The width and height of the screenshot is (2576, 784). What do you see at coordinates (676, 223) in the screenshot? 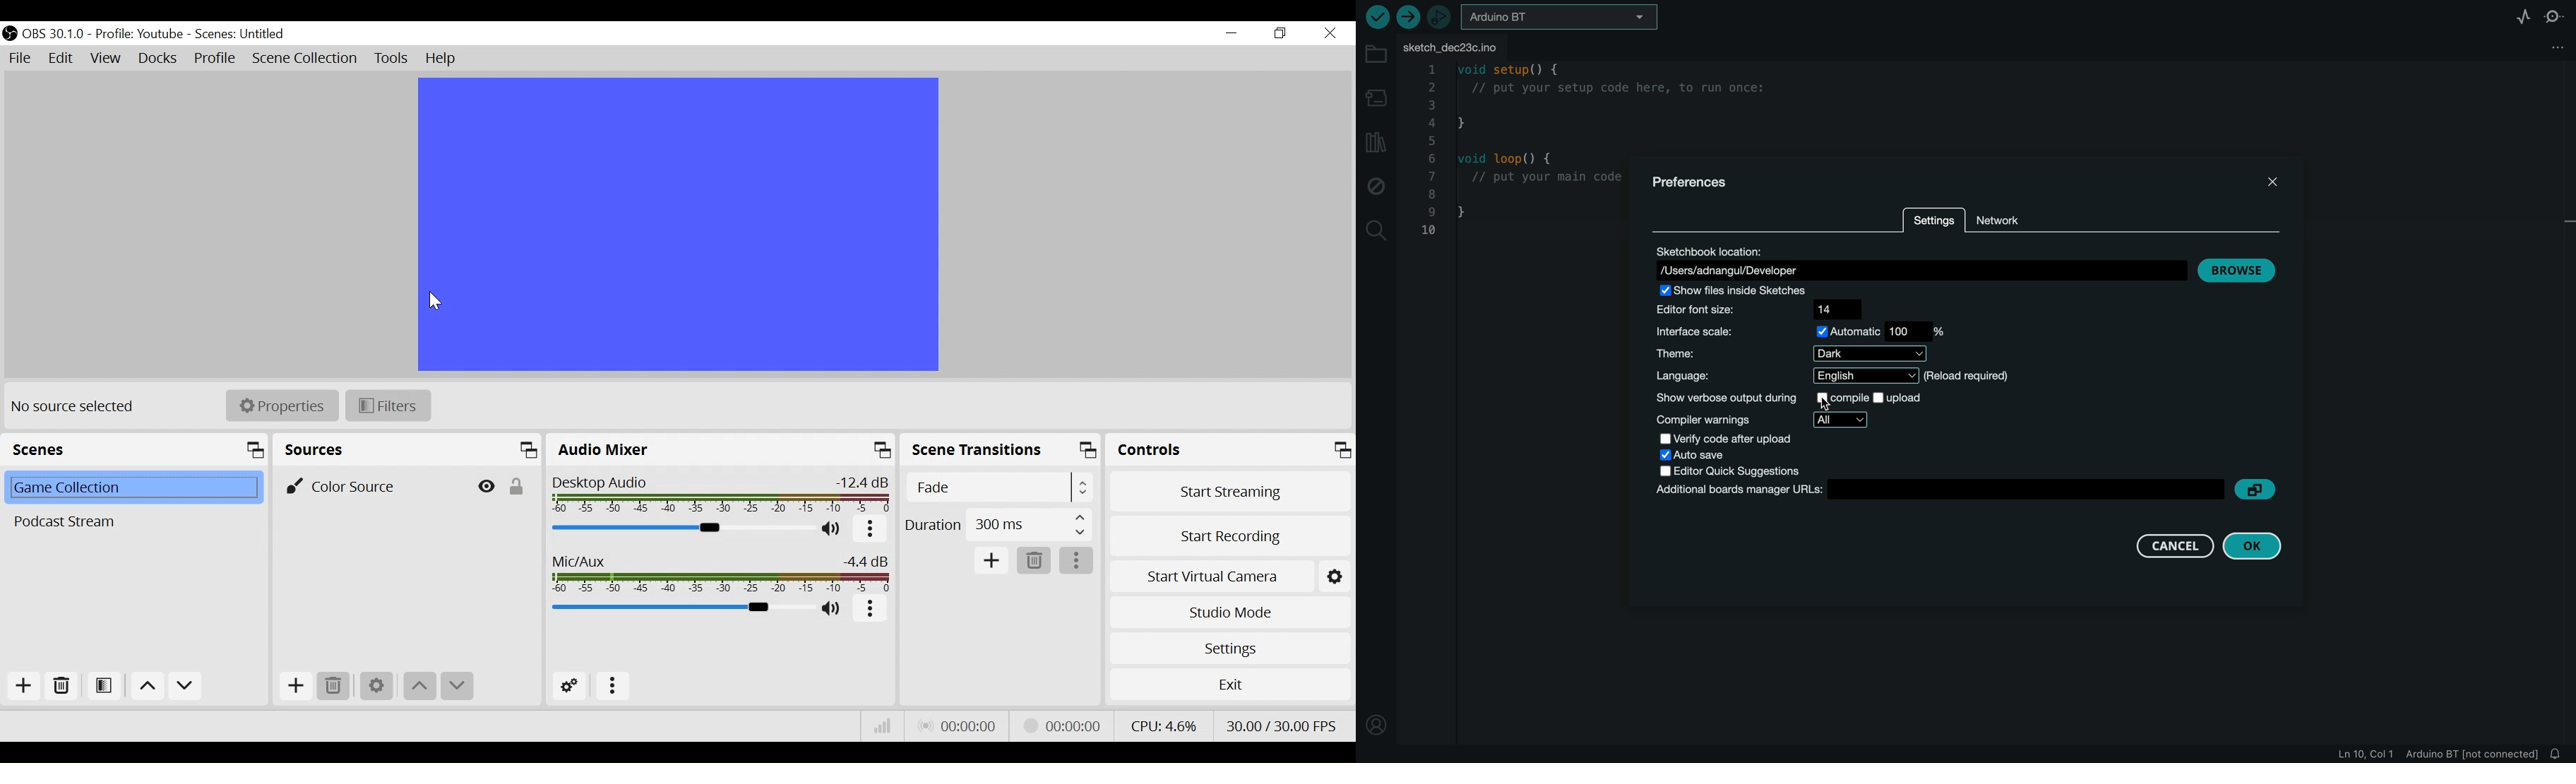
I see `Preview` at bounding box center [676, 223].